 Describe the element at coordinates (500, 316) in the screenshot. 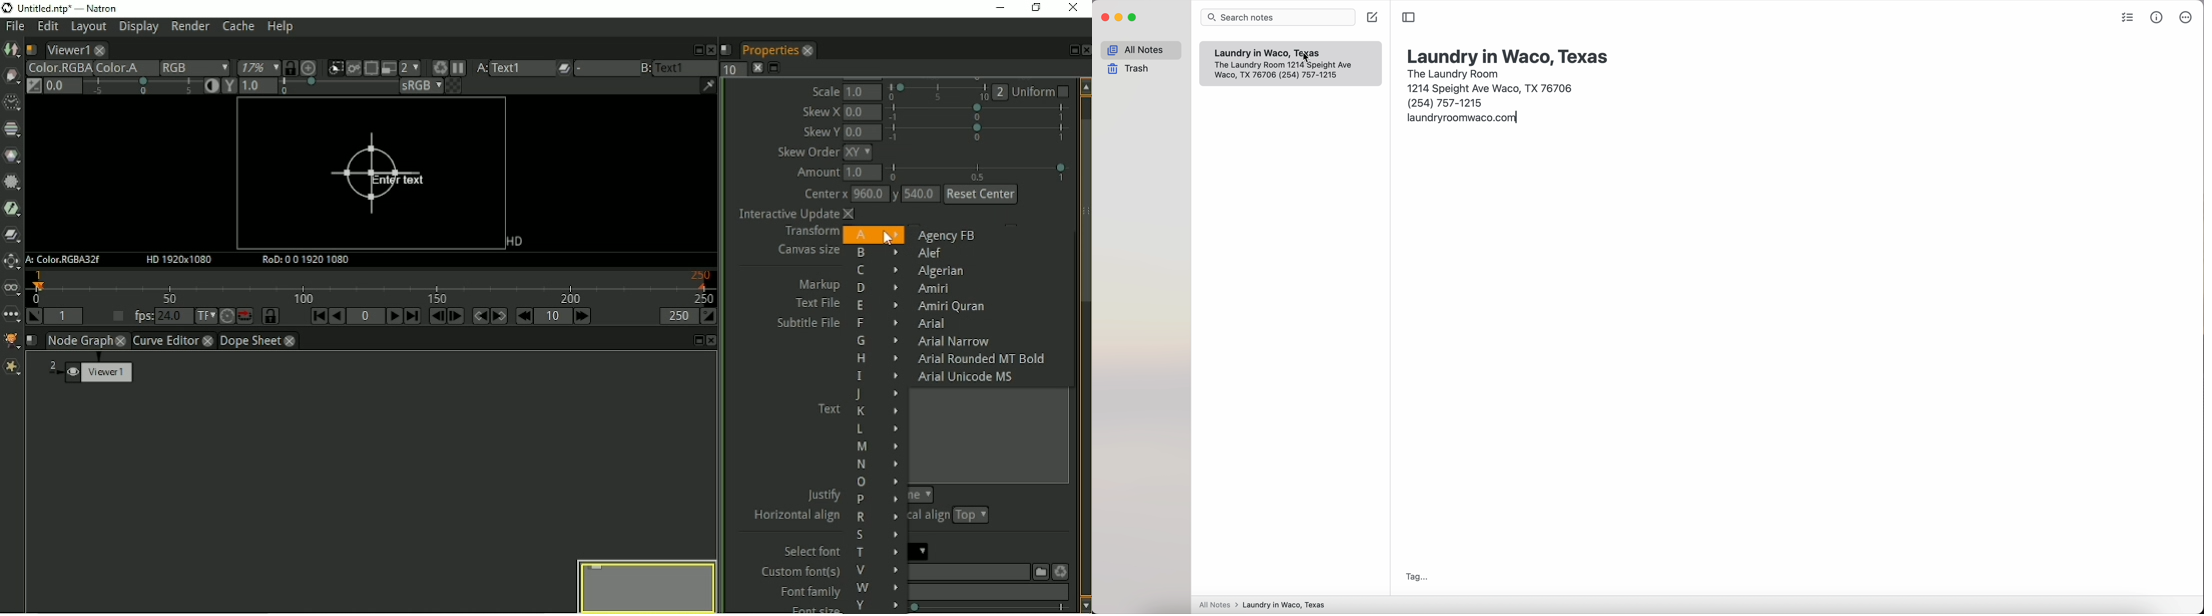

I see `Next keyframe` at that location.